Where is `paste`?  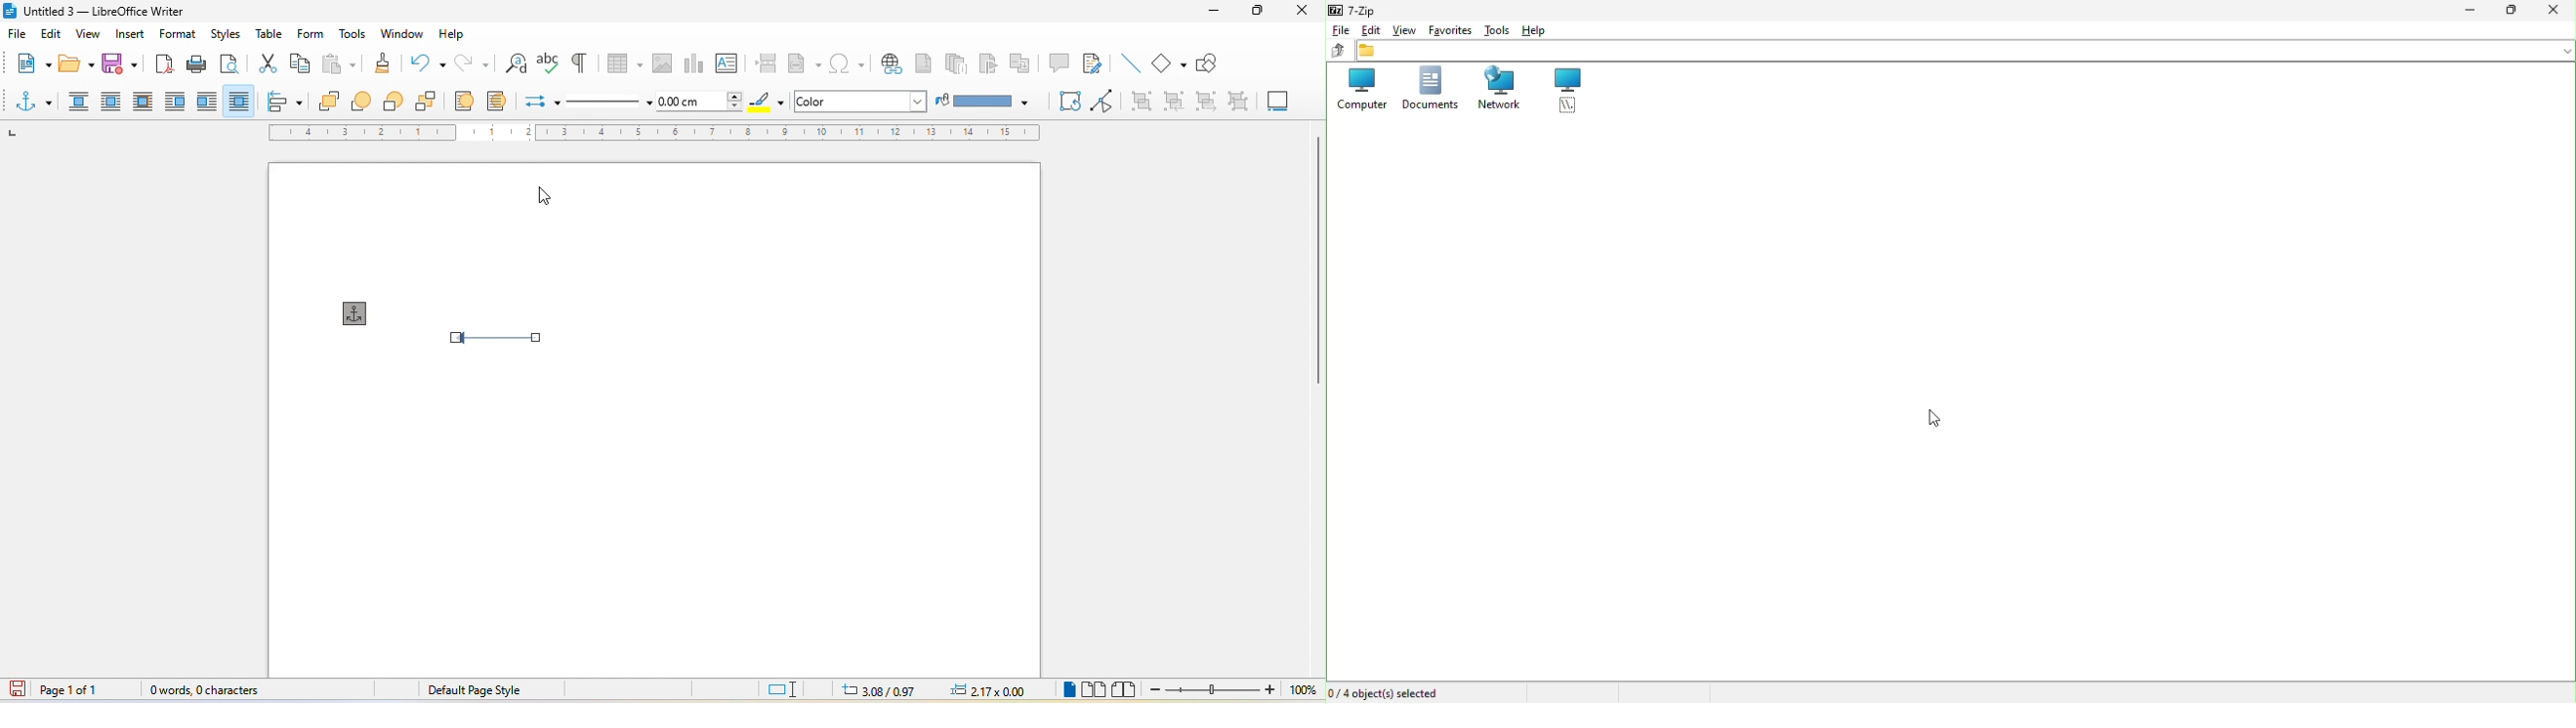
paste is located at coordinates (339, 63).